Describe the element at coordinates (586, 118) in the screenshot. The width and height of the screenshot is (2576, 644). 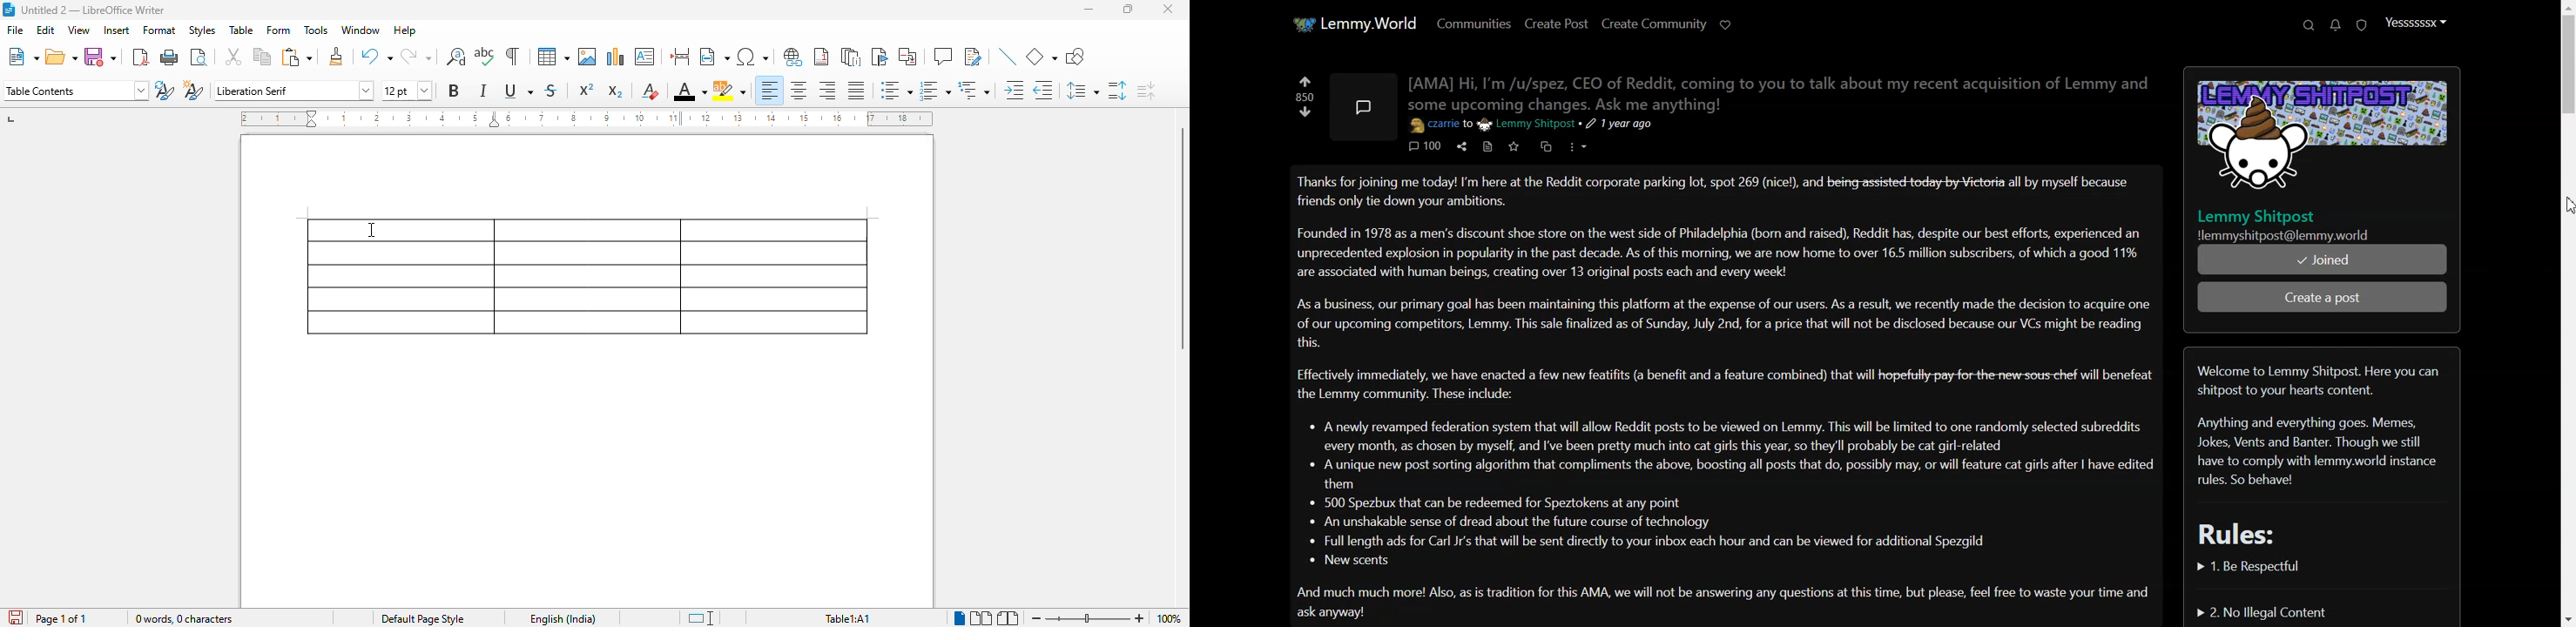
I see `ruler` at that location.